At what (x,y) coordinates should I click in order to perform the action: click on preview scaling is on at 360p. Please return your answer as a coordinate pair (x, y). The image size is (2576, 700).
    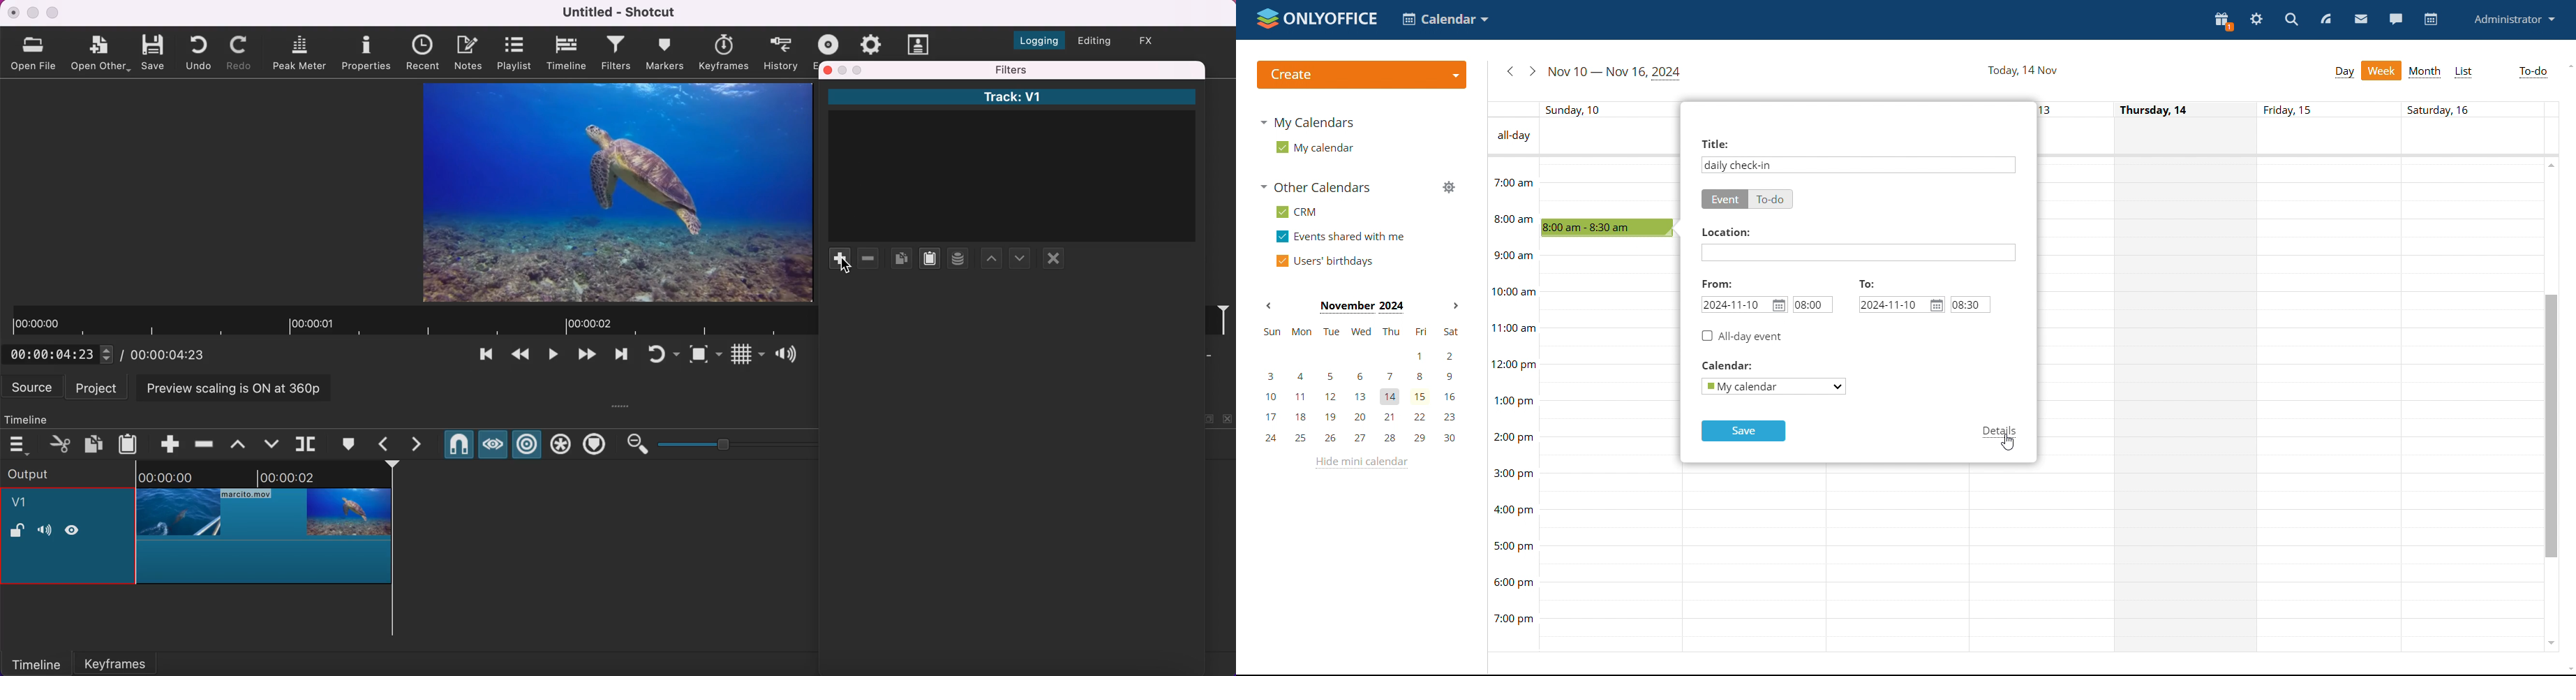
    Looking at the image, I should click on (239, 387).